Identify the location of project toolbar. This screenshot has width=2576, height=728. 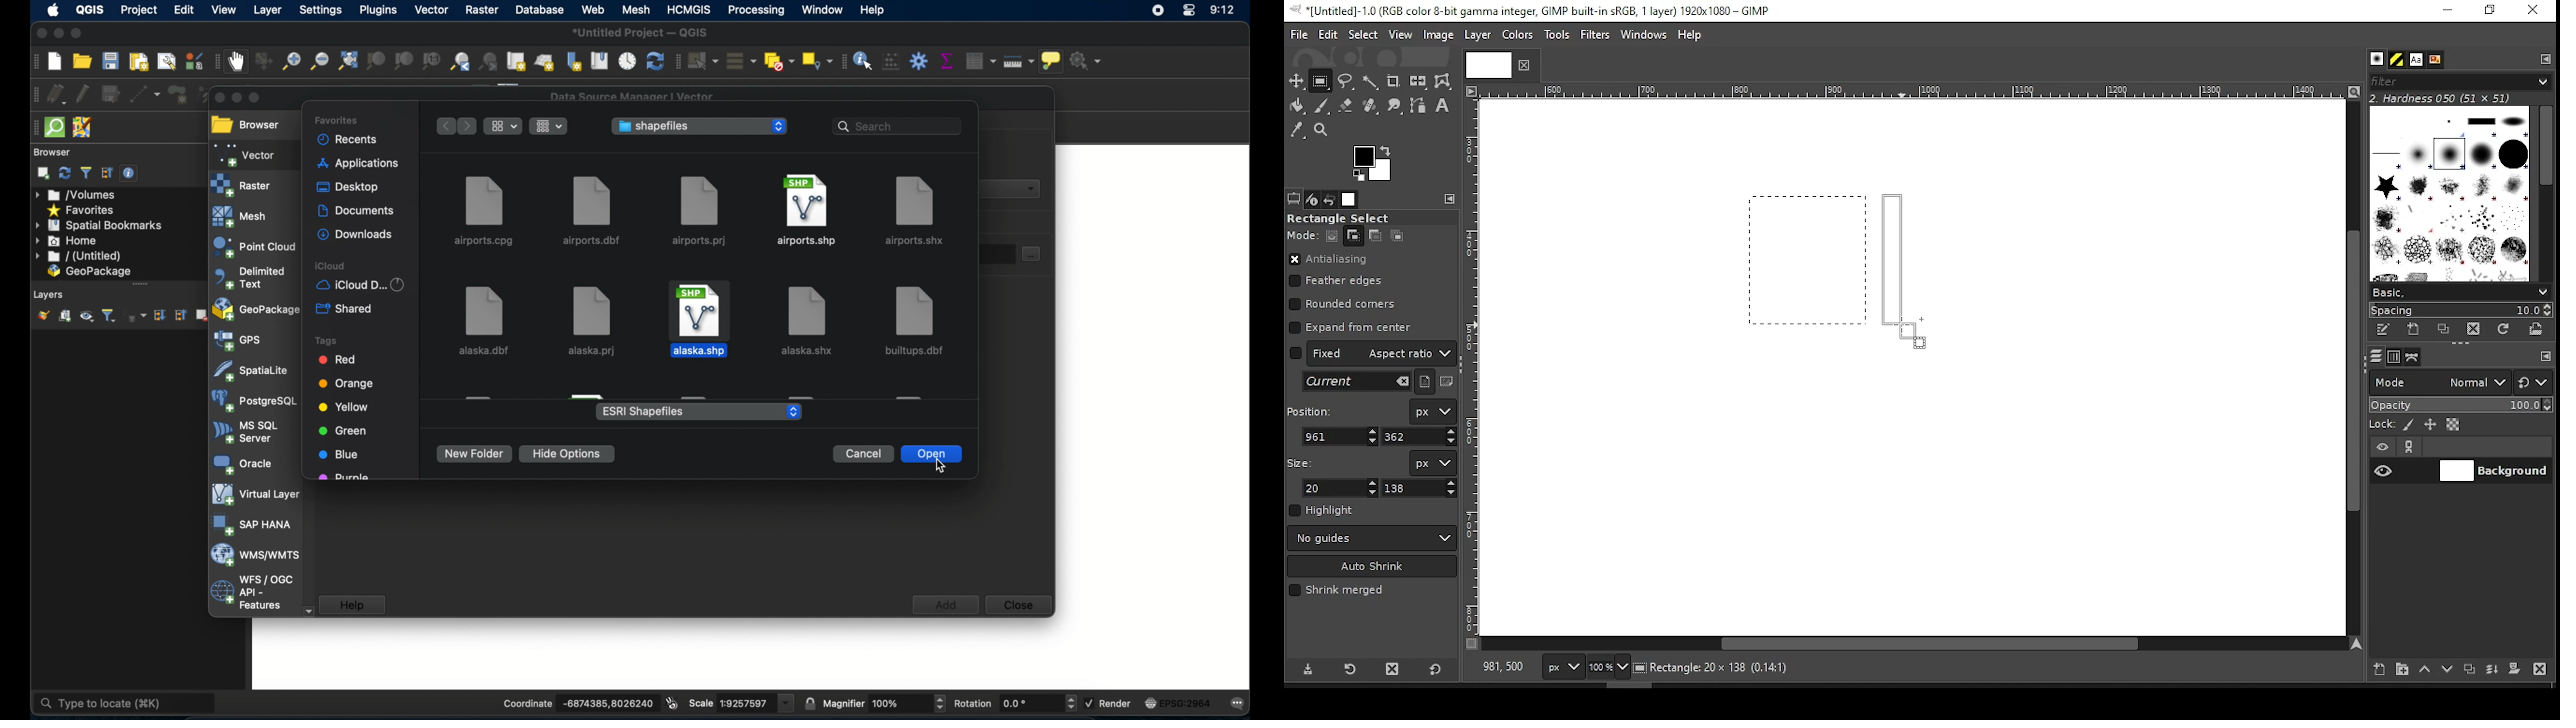
(31, 63).